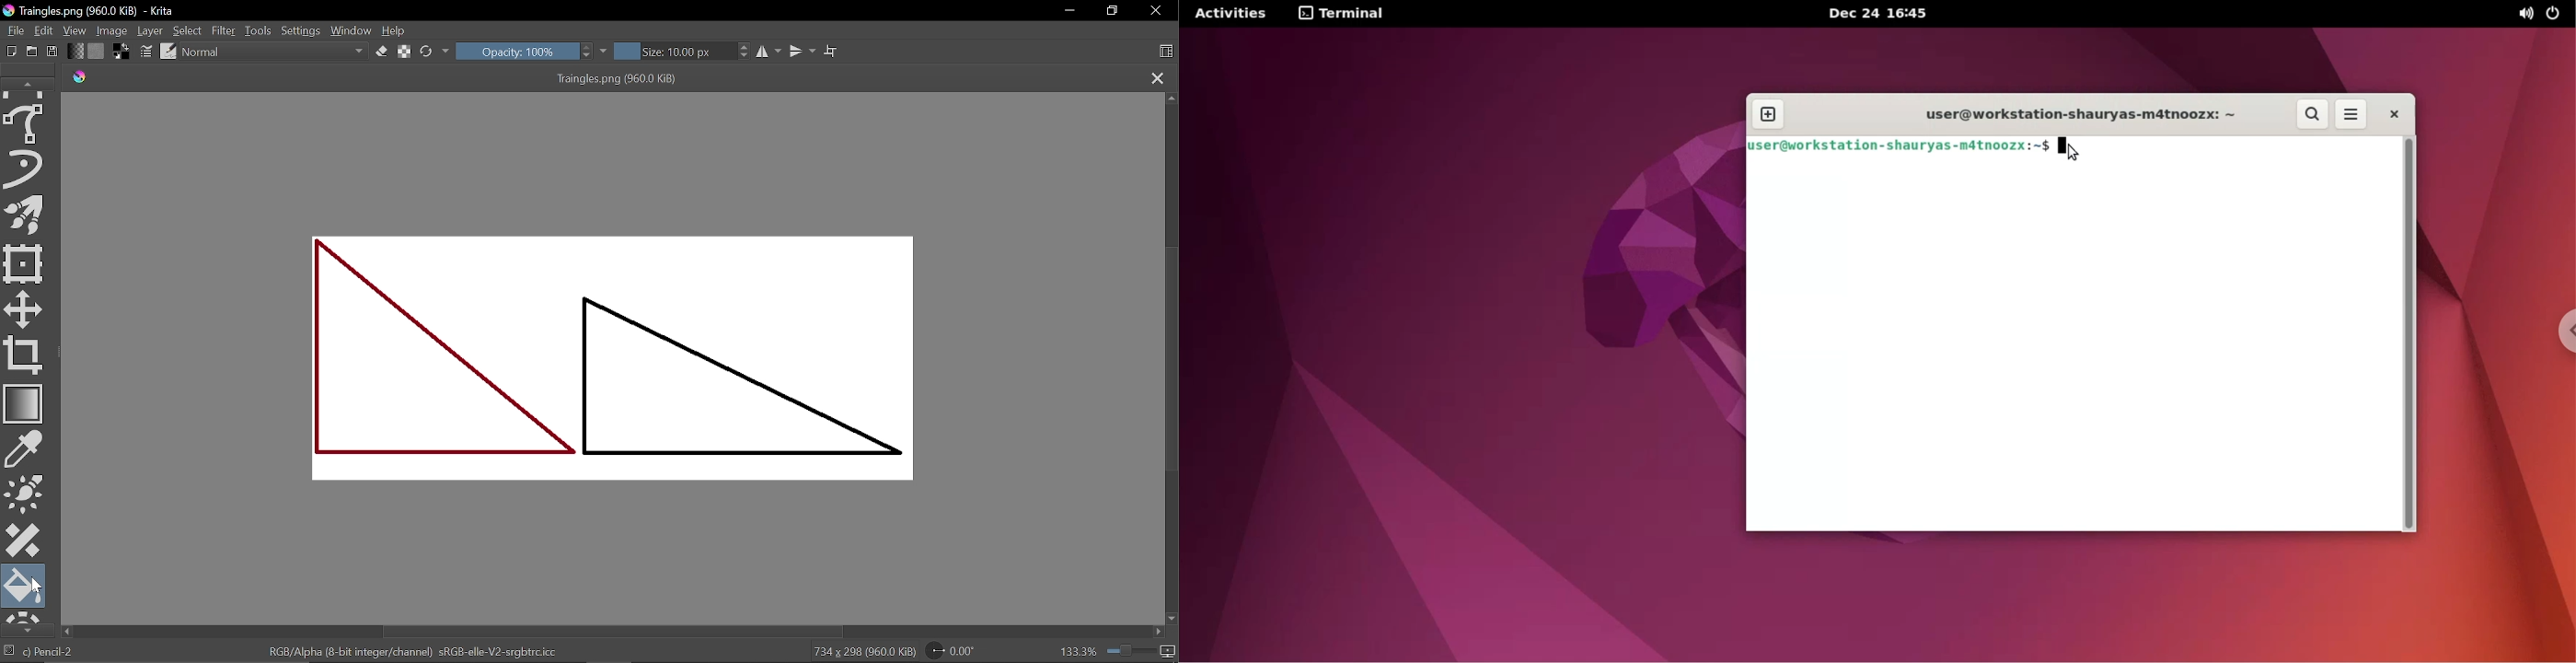 This screenshot has height=672, width=2576. What do you see at coordinates (52, 52) in the screenshot?
I see `Save` at bounding box center [52, 52].